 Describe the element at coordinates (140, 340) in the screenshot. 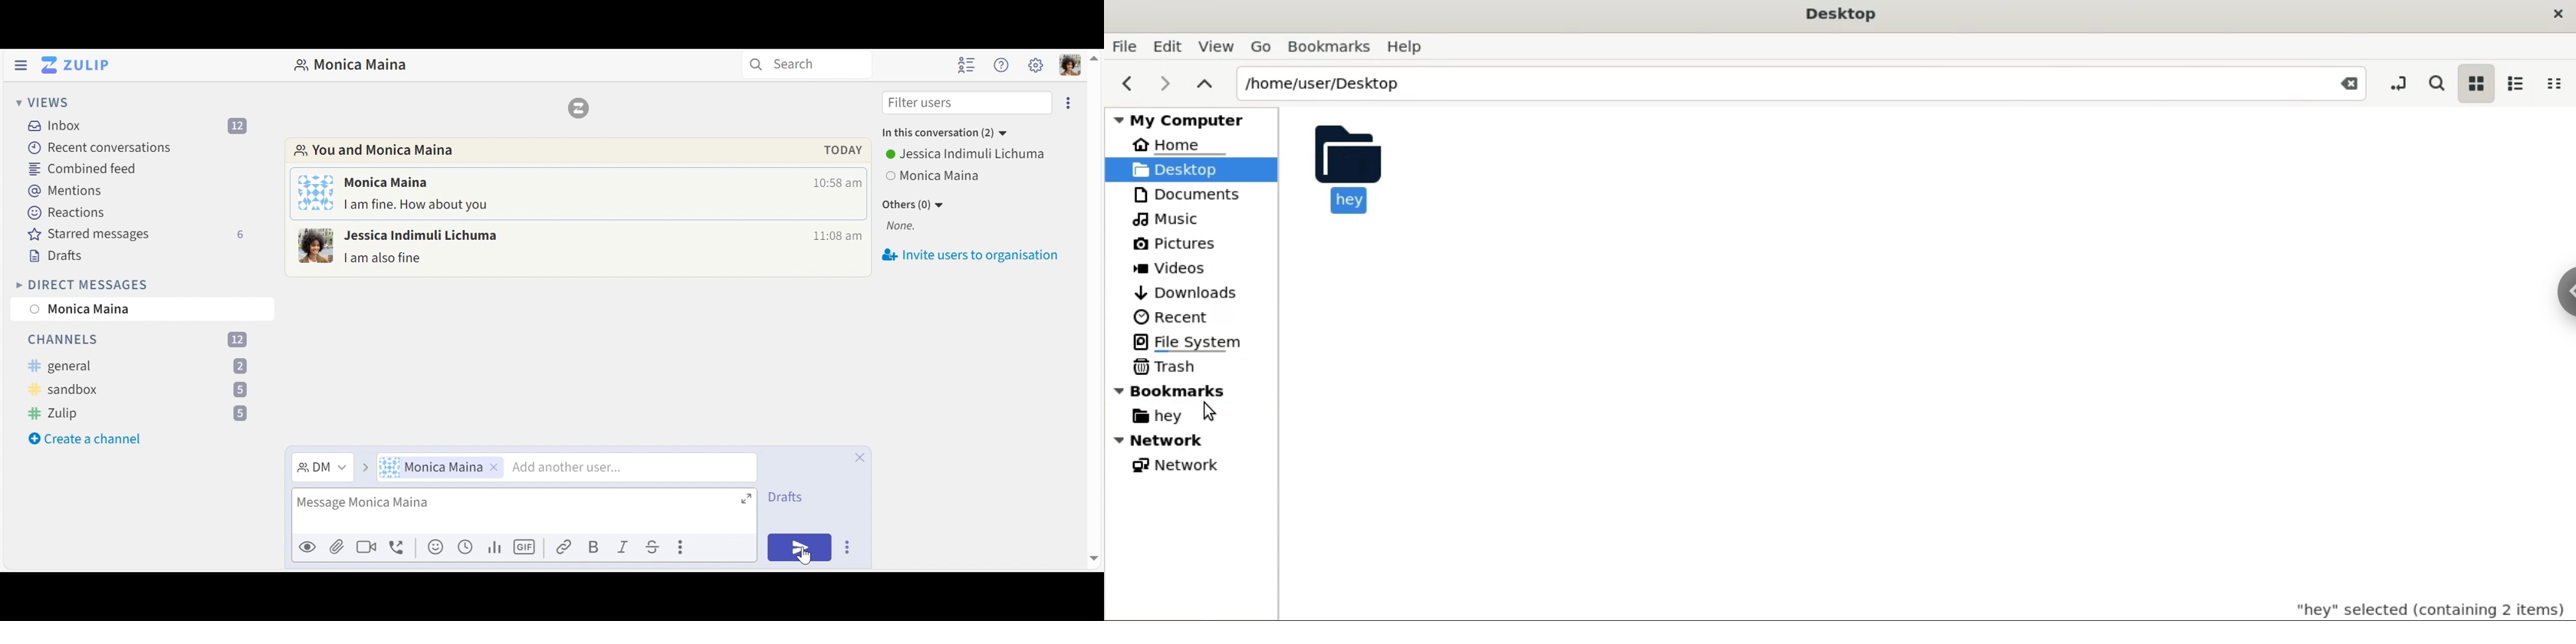

I see `Channels` at that location.